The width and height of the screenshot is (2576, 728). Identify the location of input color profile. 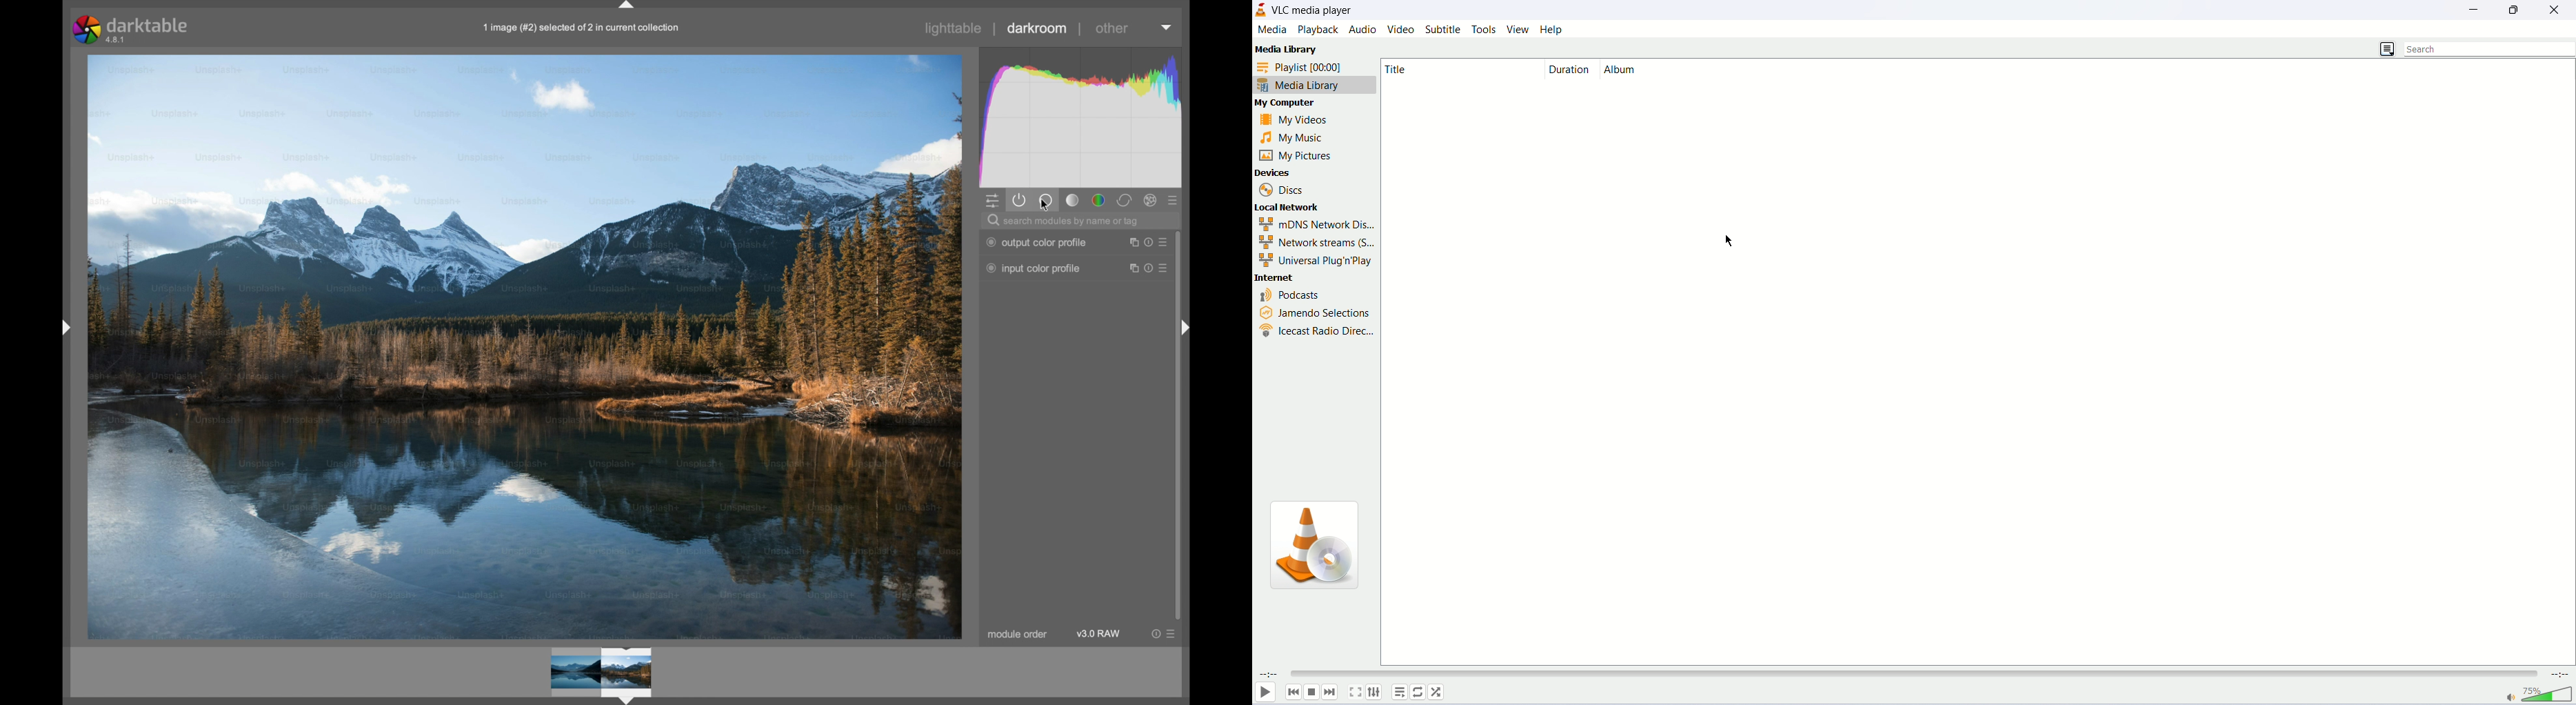
(1034, 268).